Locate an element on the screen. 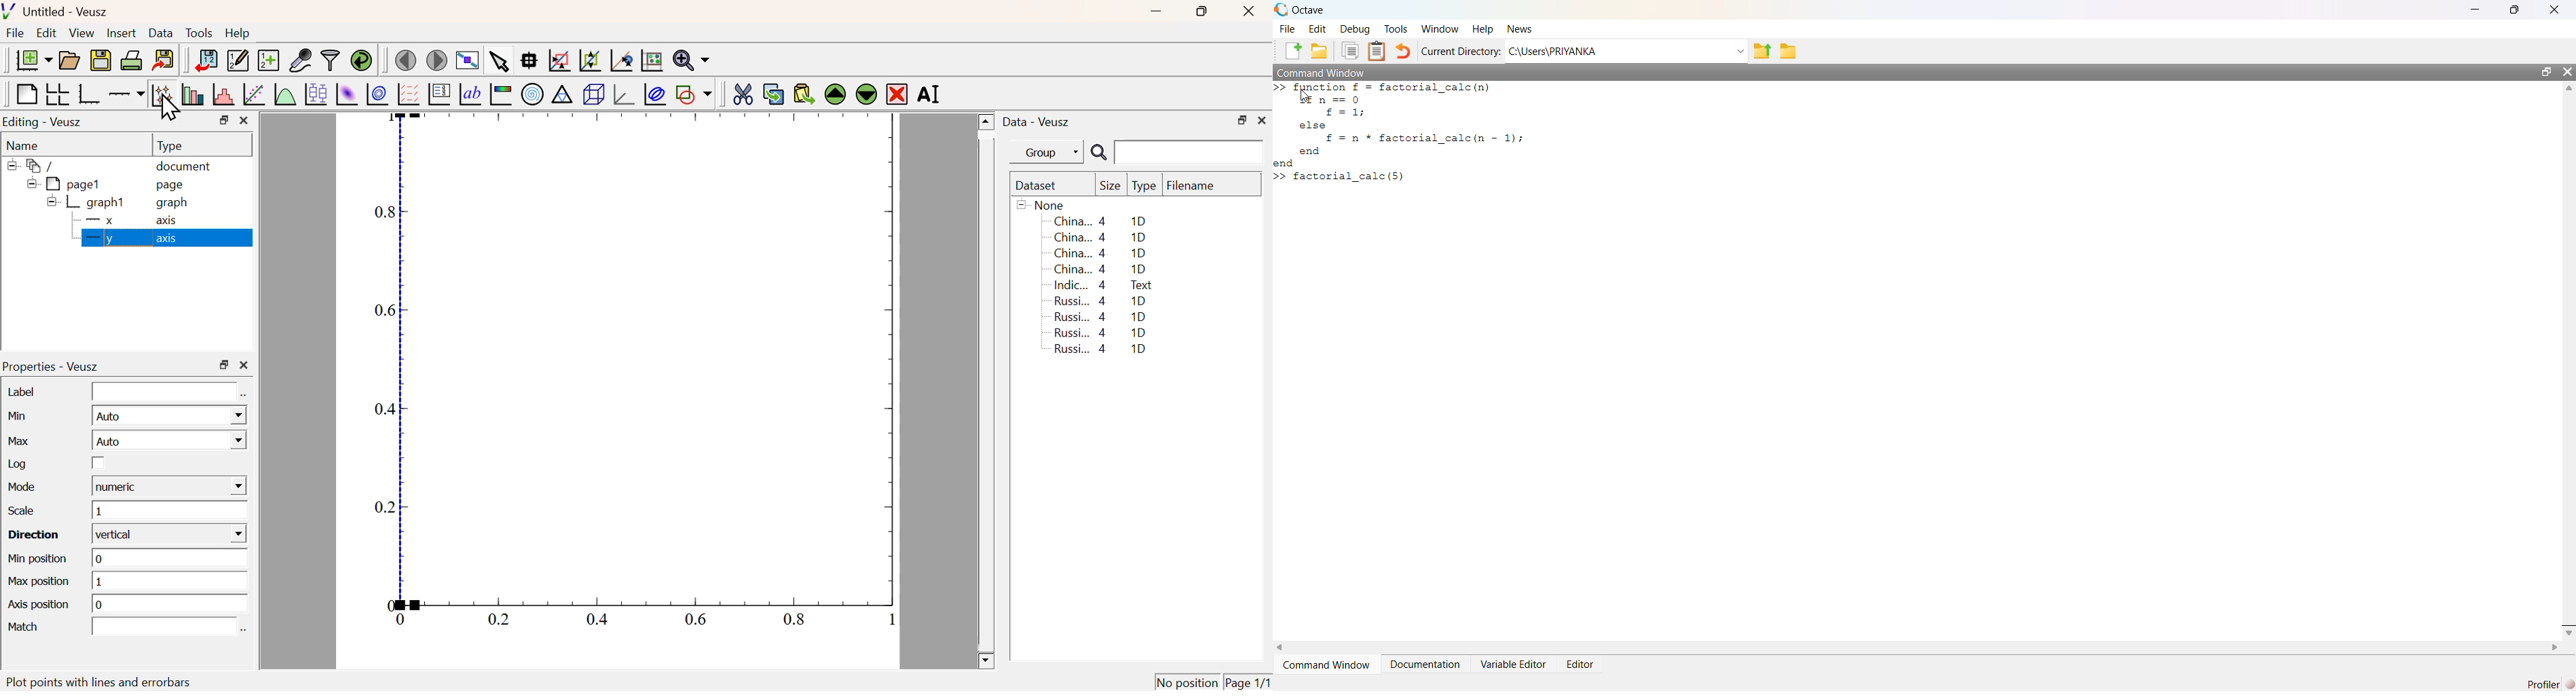 The image size is (2576, 700). Drop-down  is located at coordinates (1740, 52).